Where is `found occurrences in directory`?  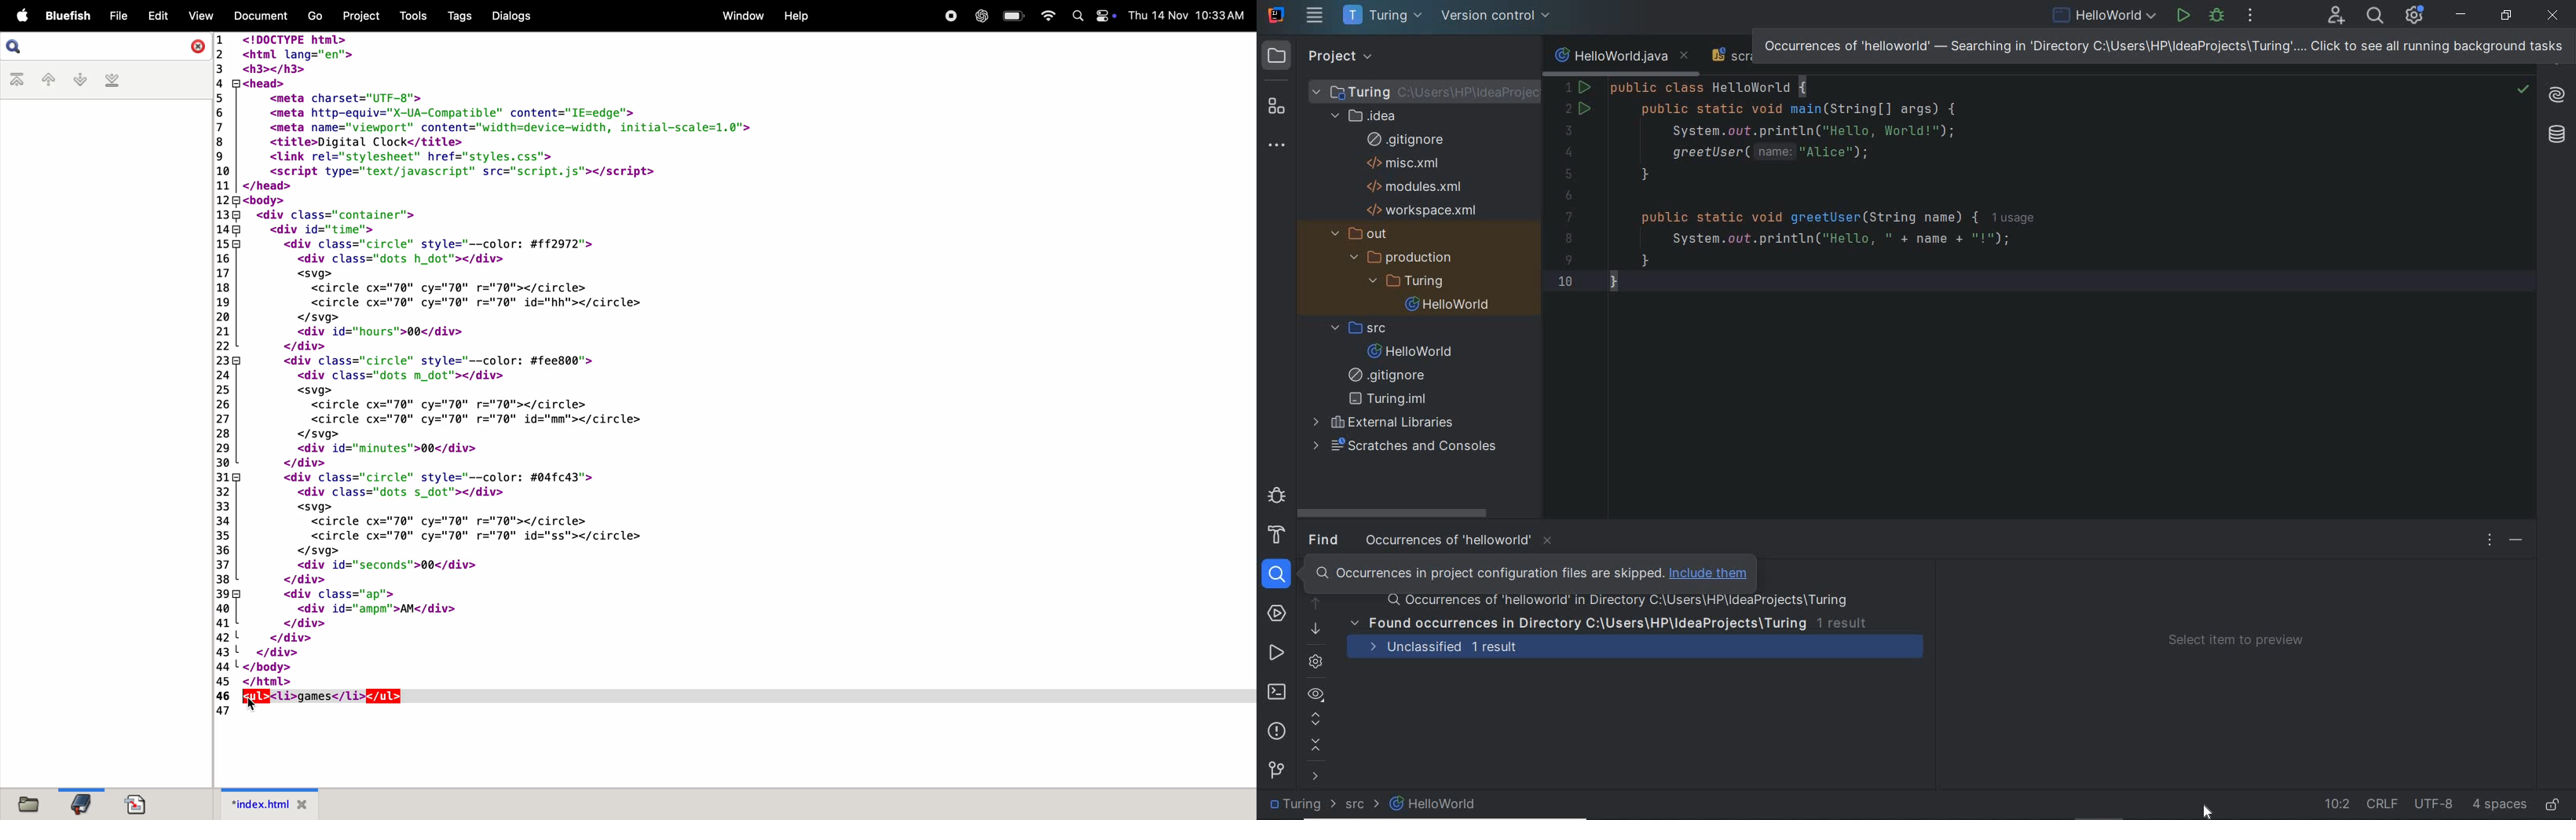
found occurrences in directory is located at coordinates (1607, 623).